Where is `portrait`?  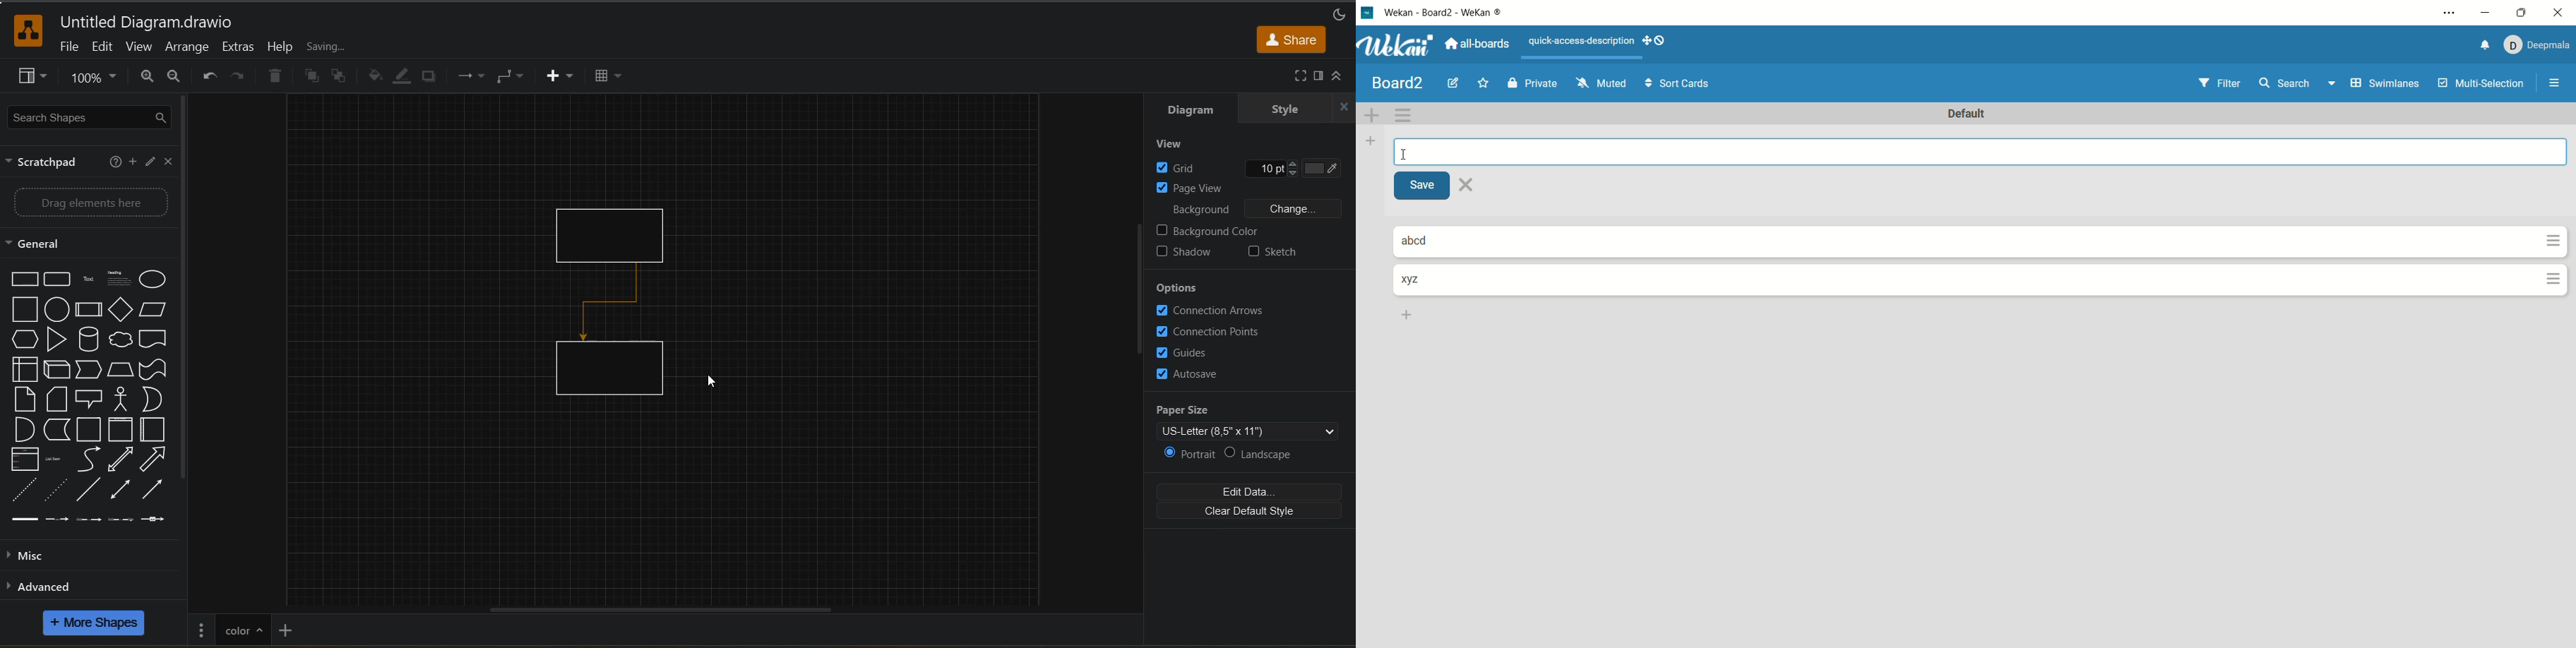 portrait is located at coordinates (1187, 454).